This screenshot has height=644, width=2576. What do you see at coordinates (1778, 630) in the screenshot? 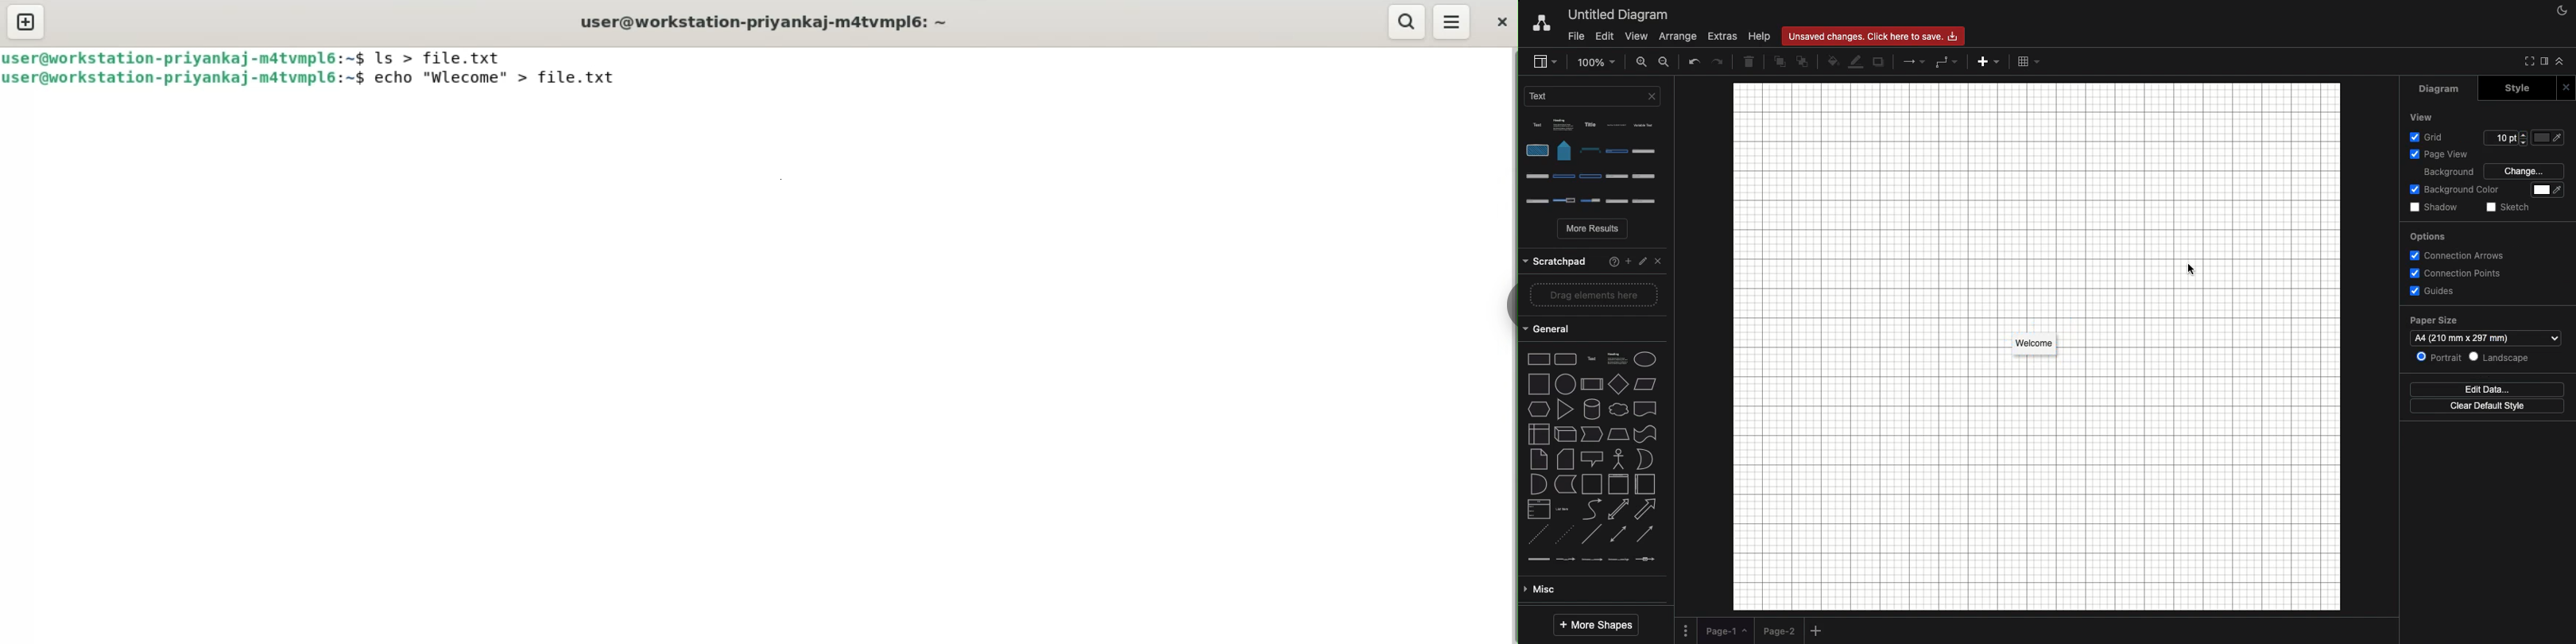
I see `Page 2` at bounding box center [1778, 630].